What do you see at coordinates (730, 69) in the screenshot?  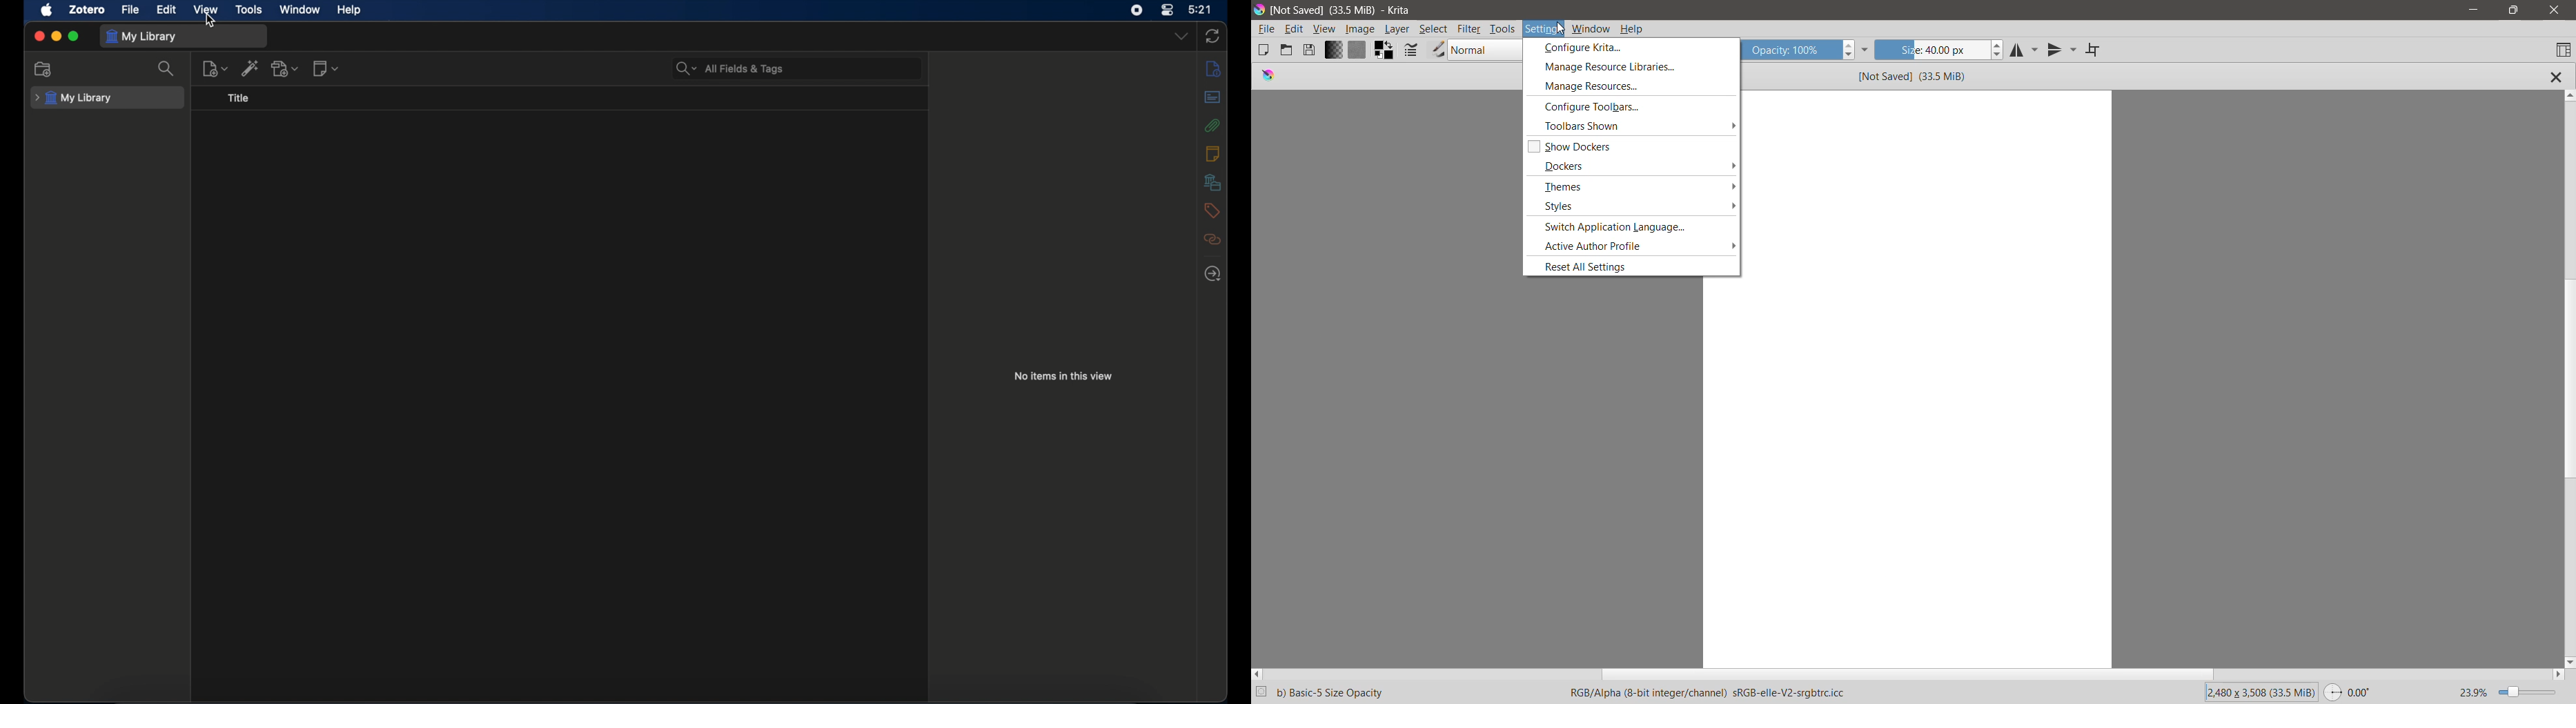 I see `search bar` at bounding box center [730, 69].